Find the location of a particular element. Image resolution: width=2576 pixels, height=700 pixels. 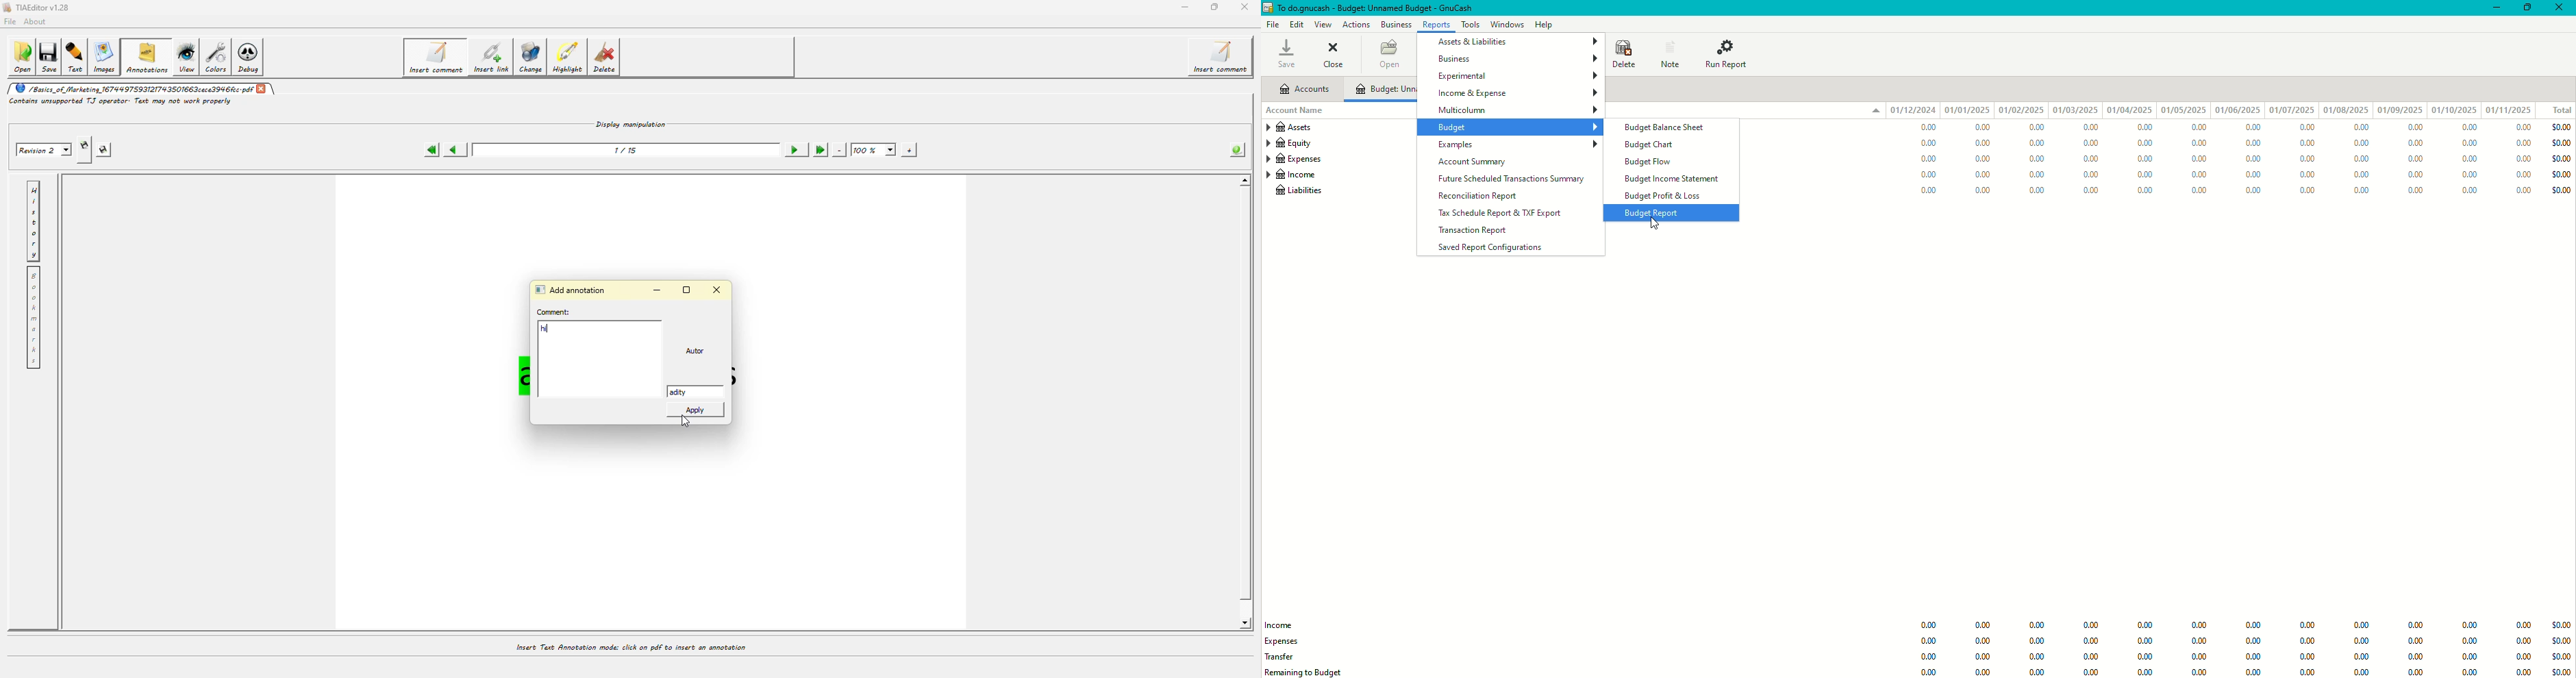

Actions is located at coordinates (1355, 23).